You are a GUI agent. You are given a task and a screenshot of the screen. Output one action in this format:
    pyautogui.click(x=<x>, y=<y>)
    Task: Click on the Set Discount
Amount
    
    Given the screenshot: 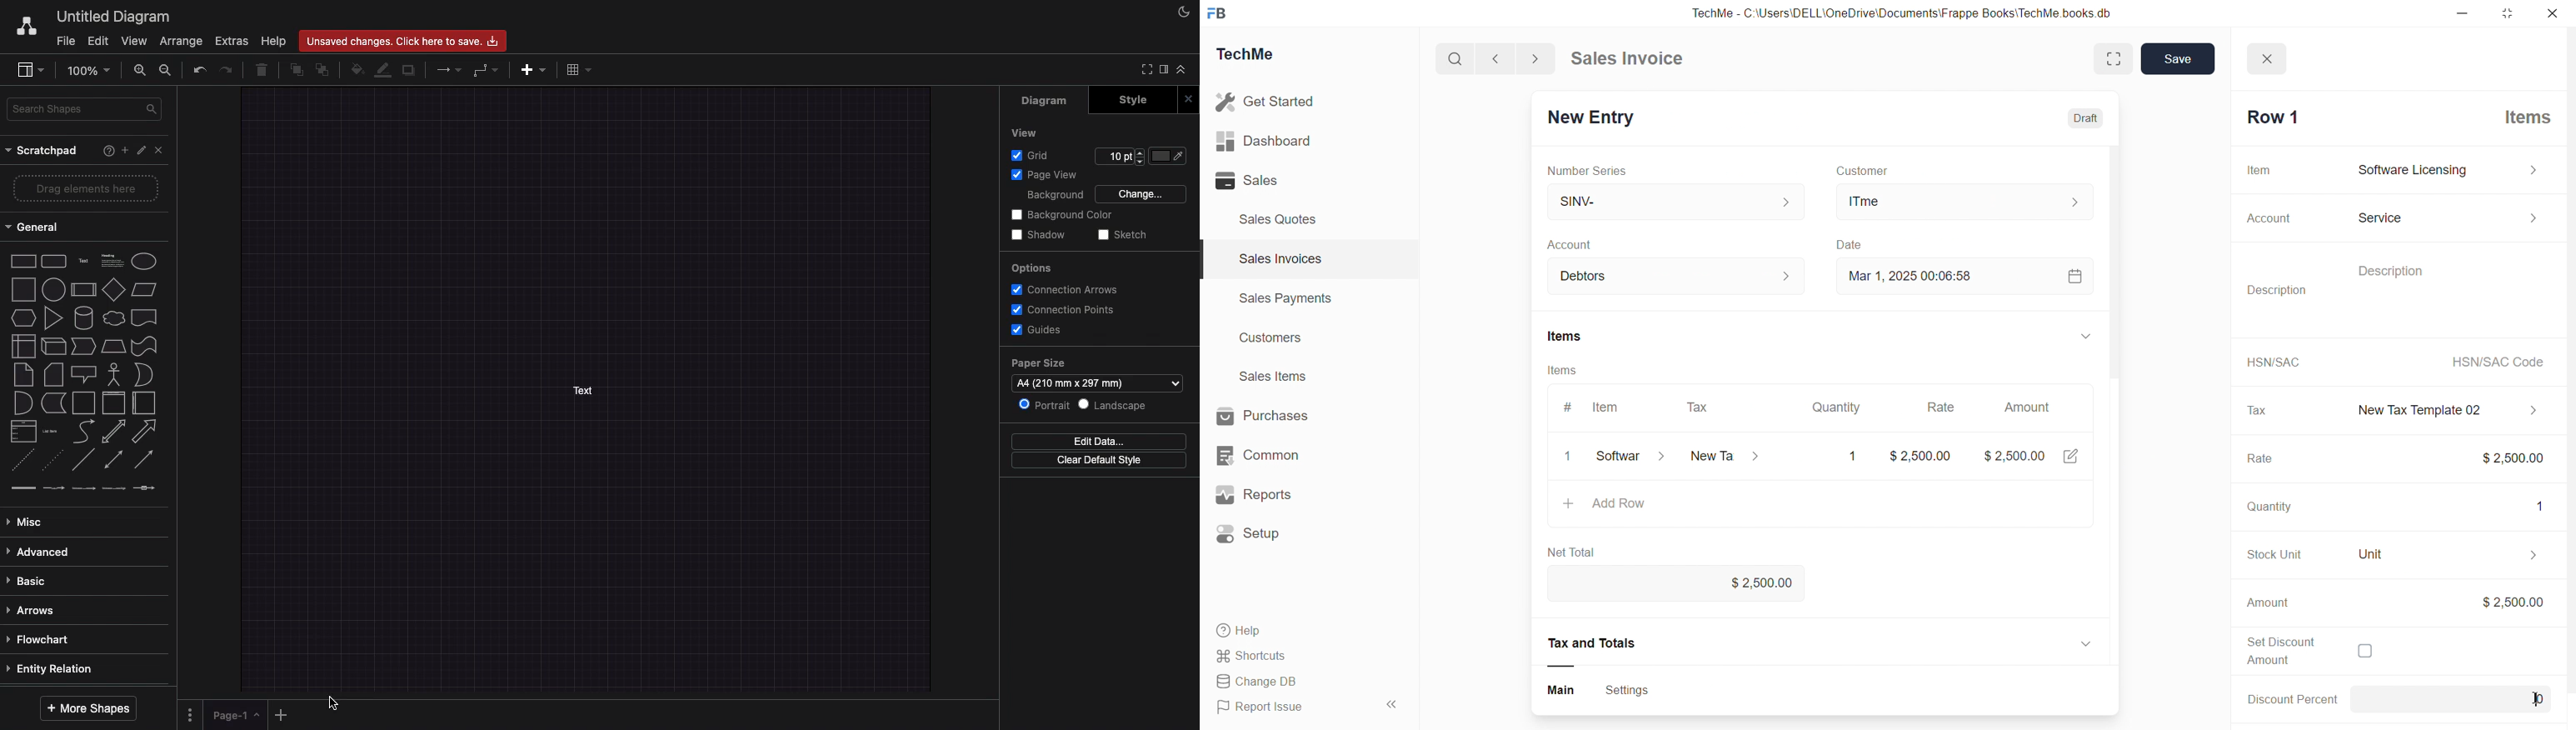 What is the action you would take?
    pyautogui.click(x=2274, y=650)
    